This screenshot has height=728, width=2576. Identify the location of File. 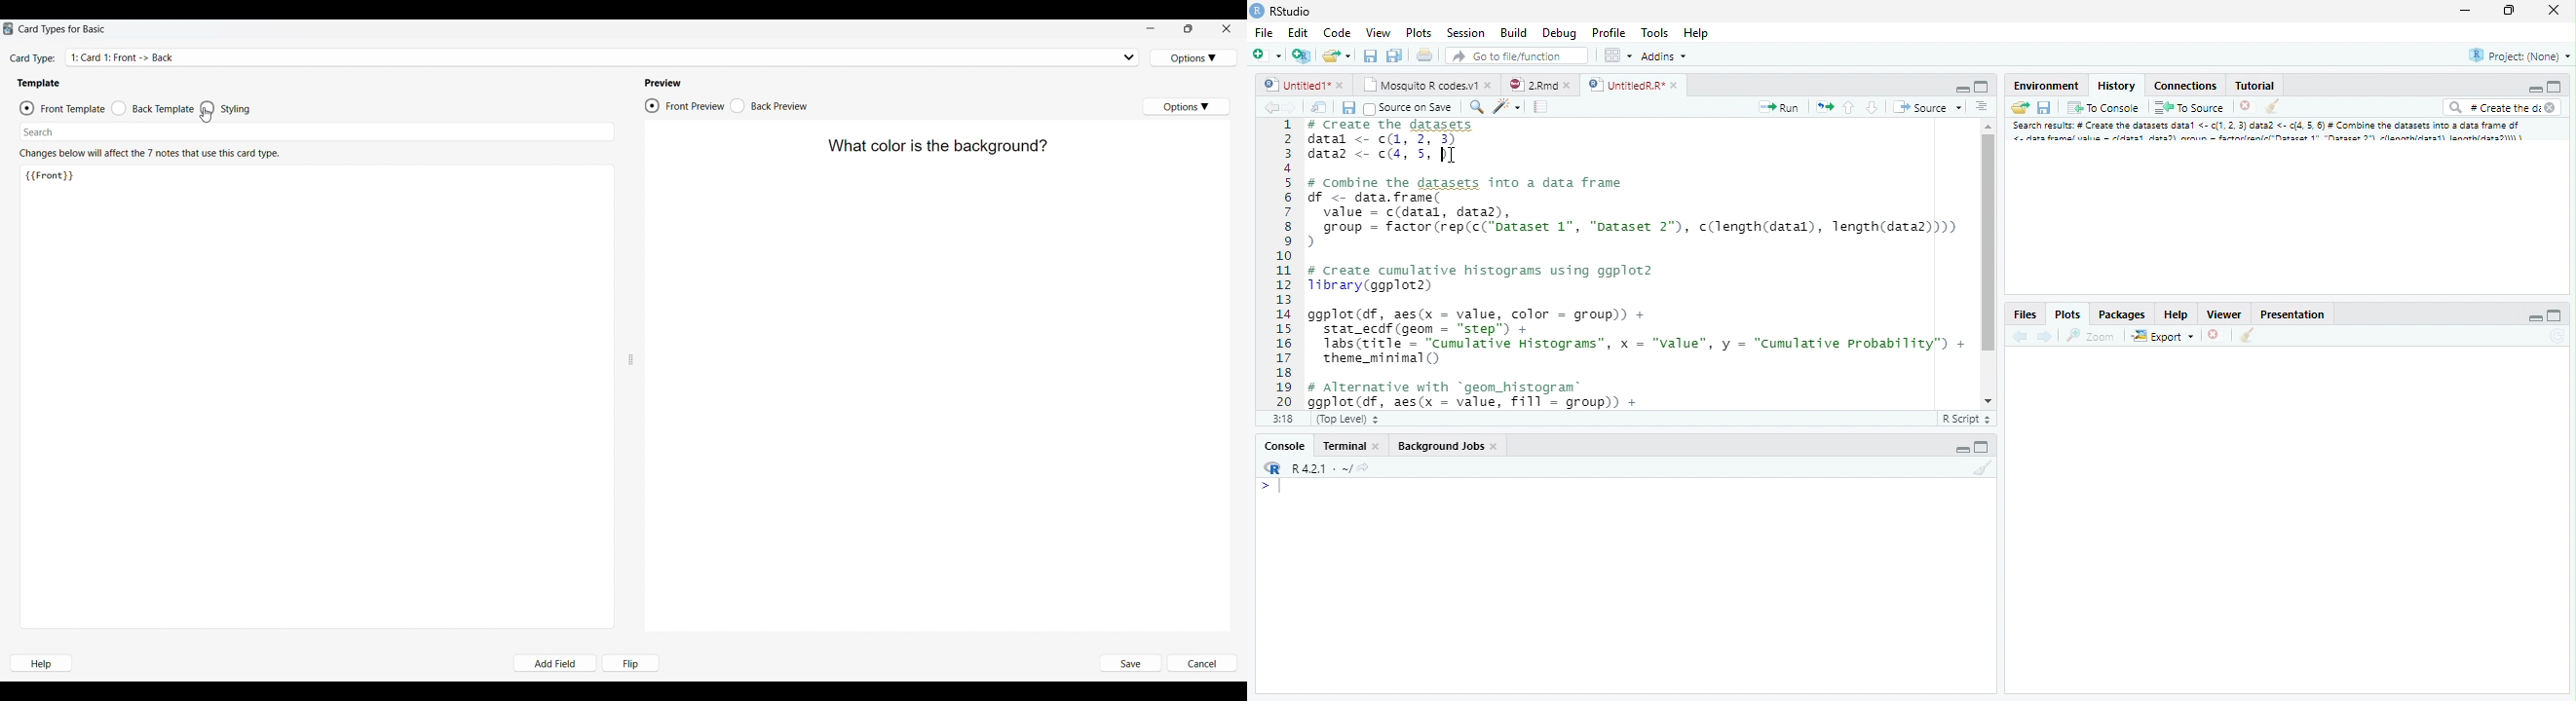
(1264, 34).